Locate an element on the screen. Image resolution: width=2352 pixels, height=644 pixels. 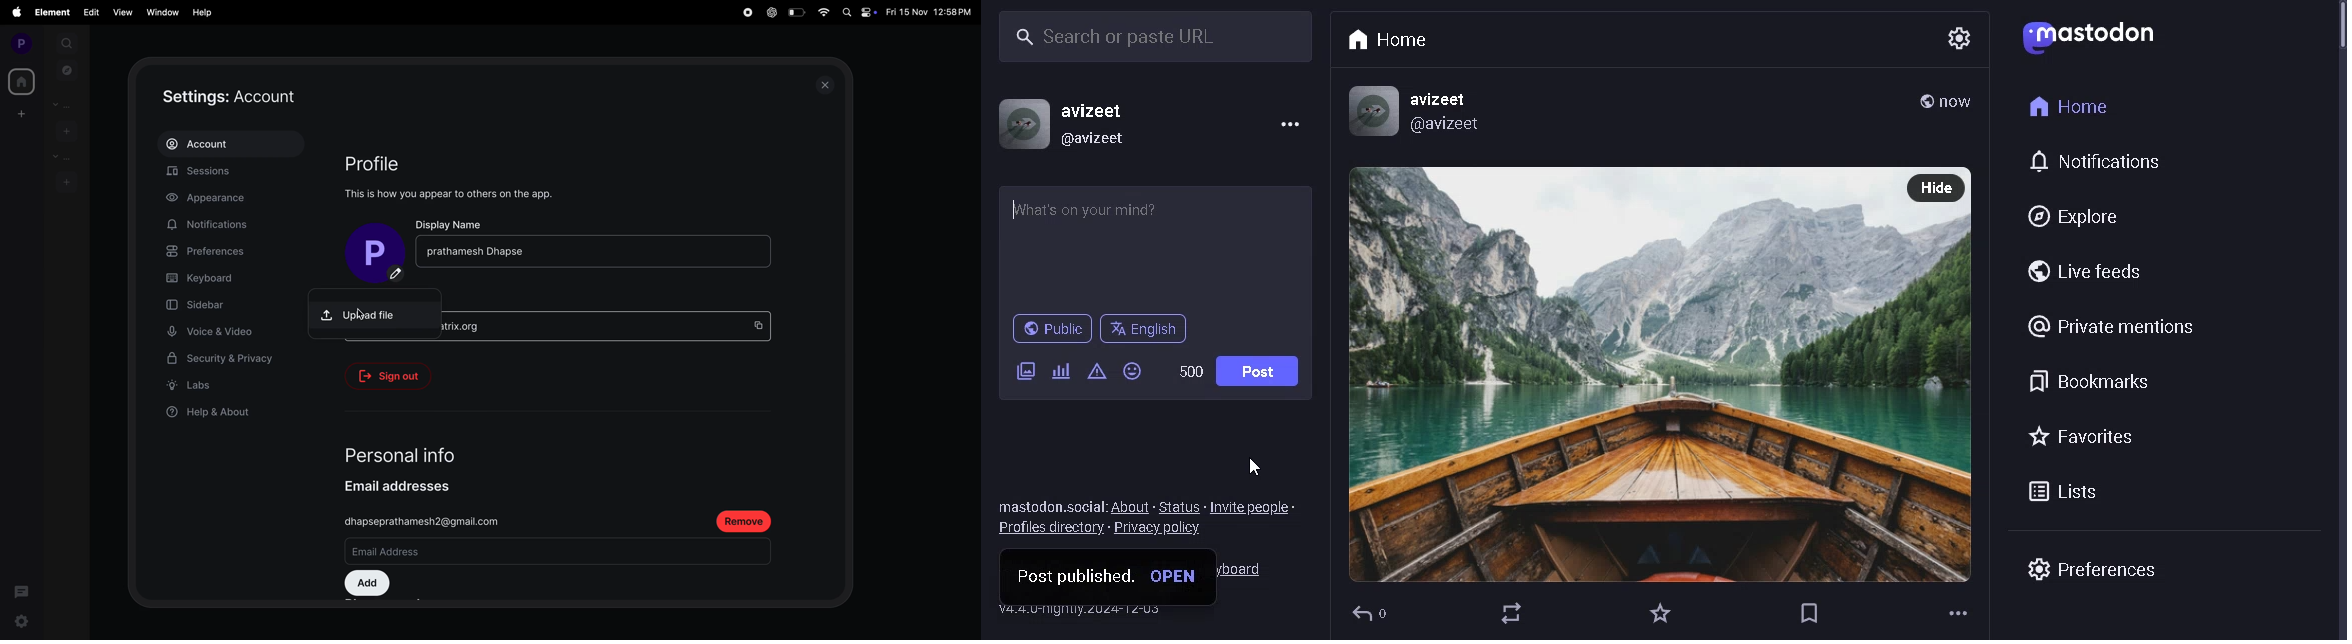
home is located at coordinates (2069, 104).